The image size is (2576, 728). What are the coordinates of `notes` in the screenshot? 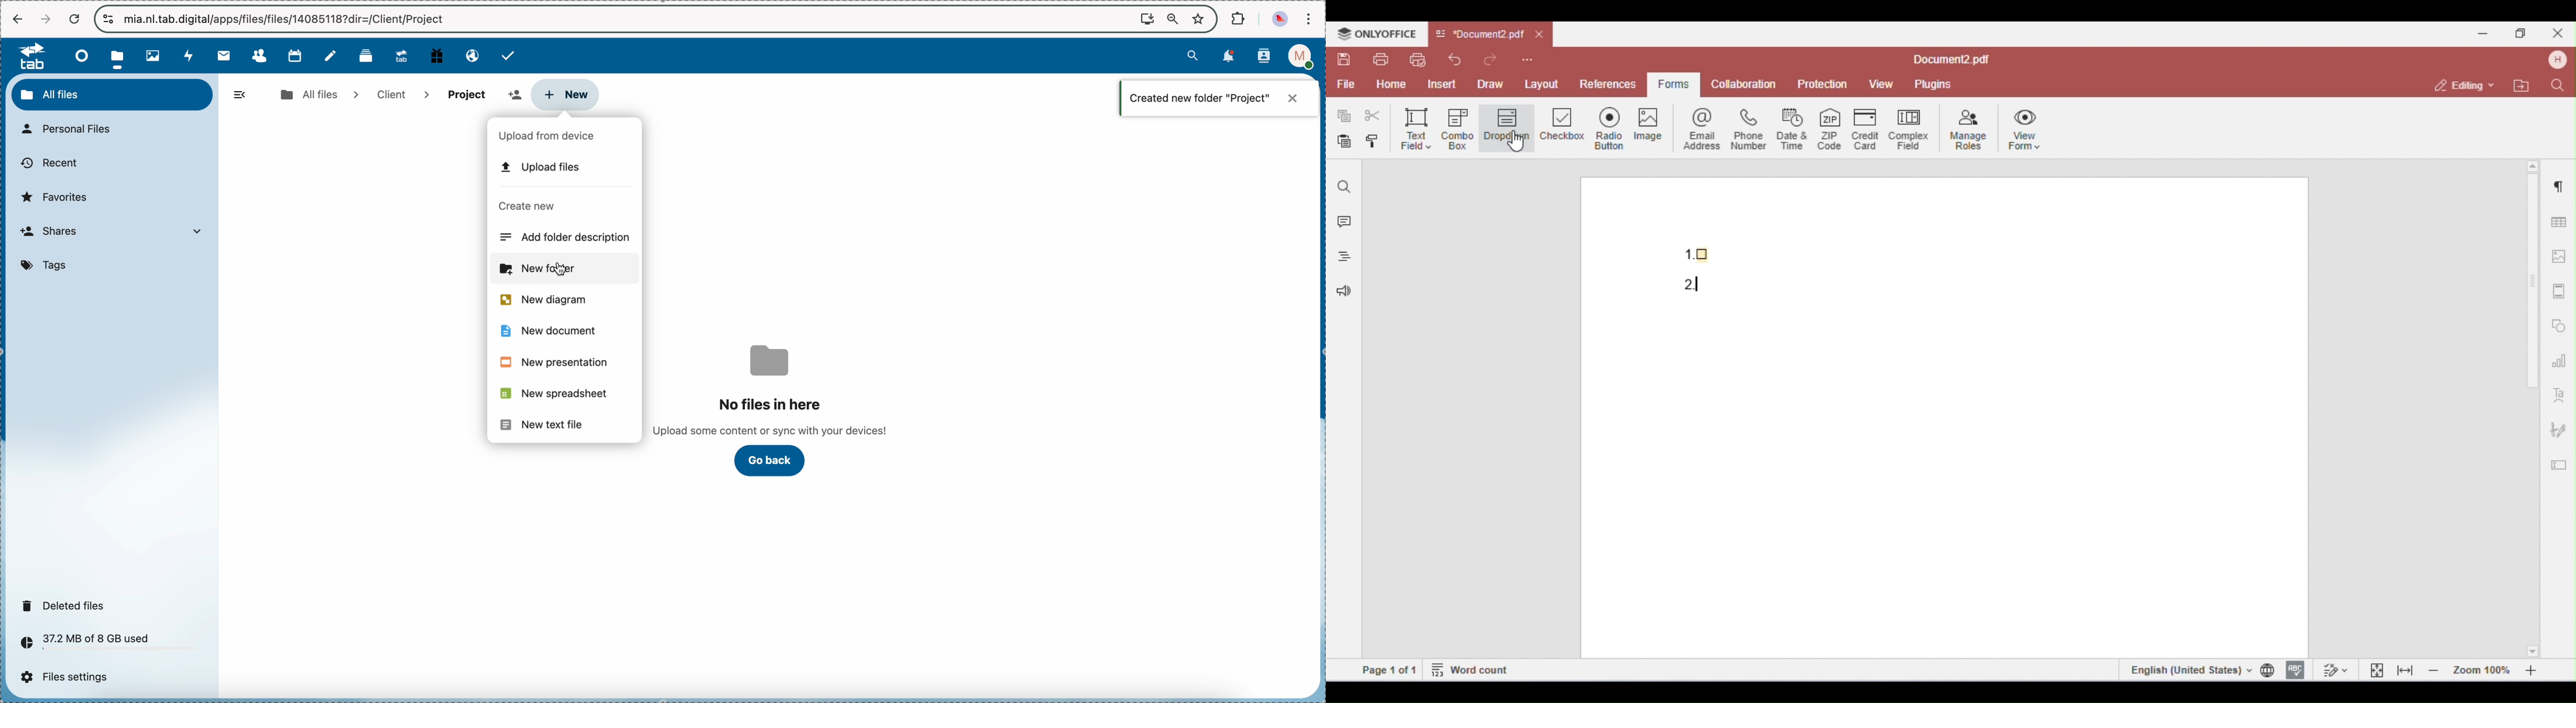 It's located at (332, 56).